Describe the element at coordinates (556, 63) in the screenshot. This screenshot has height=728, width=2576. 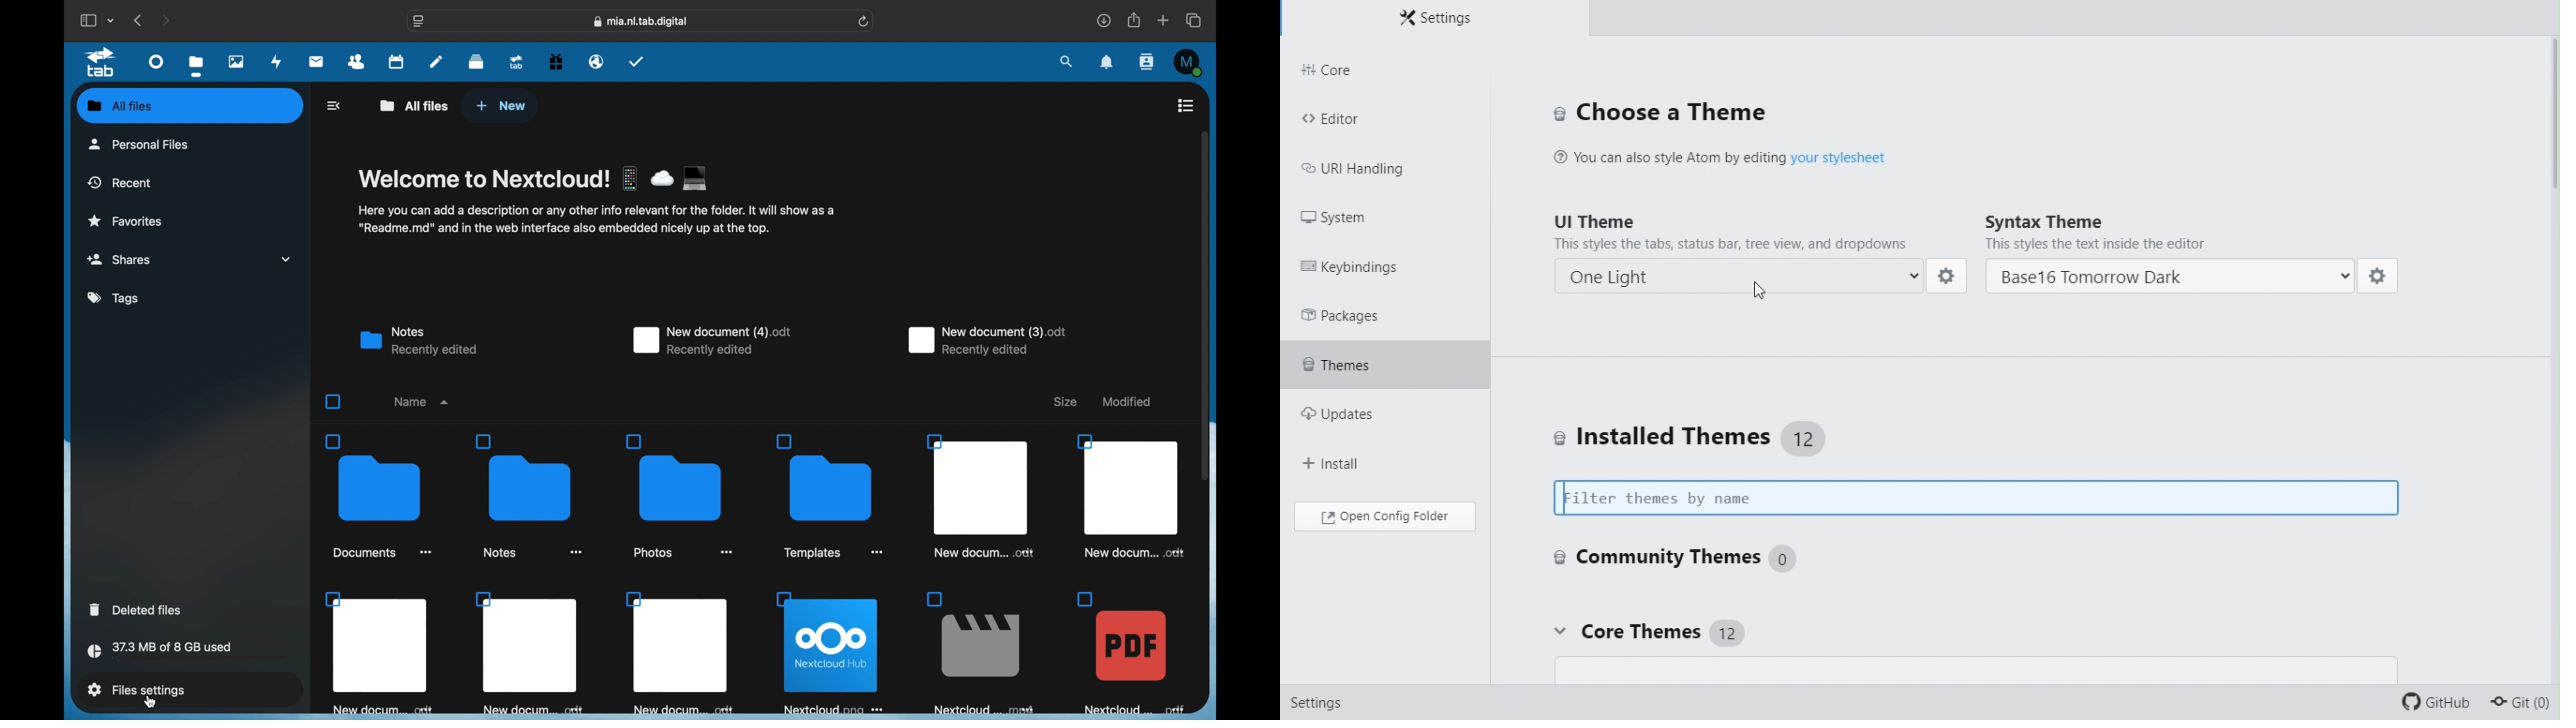
I see `free trial` at that location.